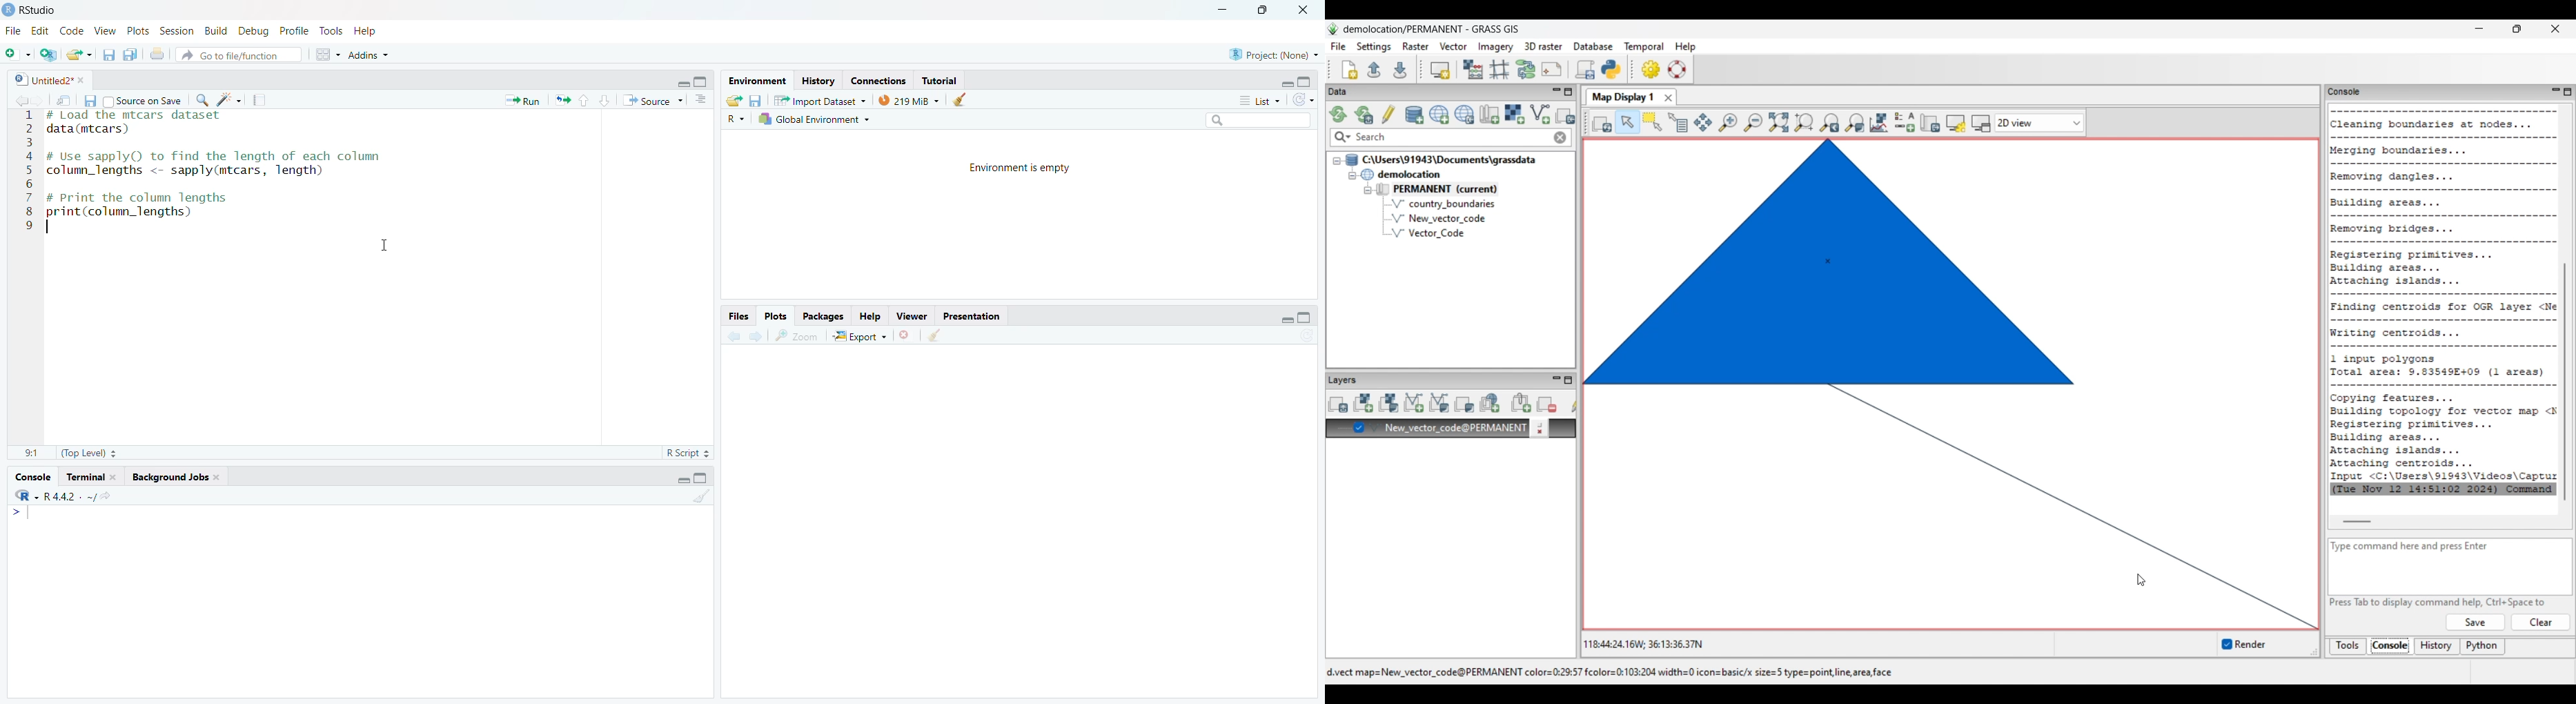 The height and width of the screenshot is (728, 2576). Describe the element at coordinates (79, 55) in the screenshot. I see `Open an existing file` at that location.